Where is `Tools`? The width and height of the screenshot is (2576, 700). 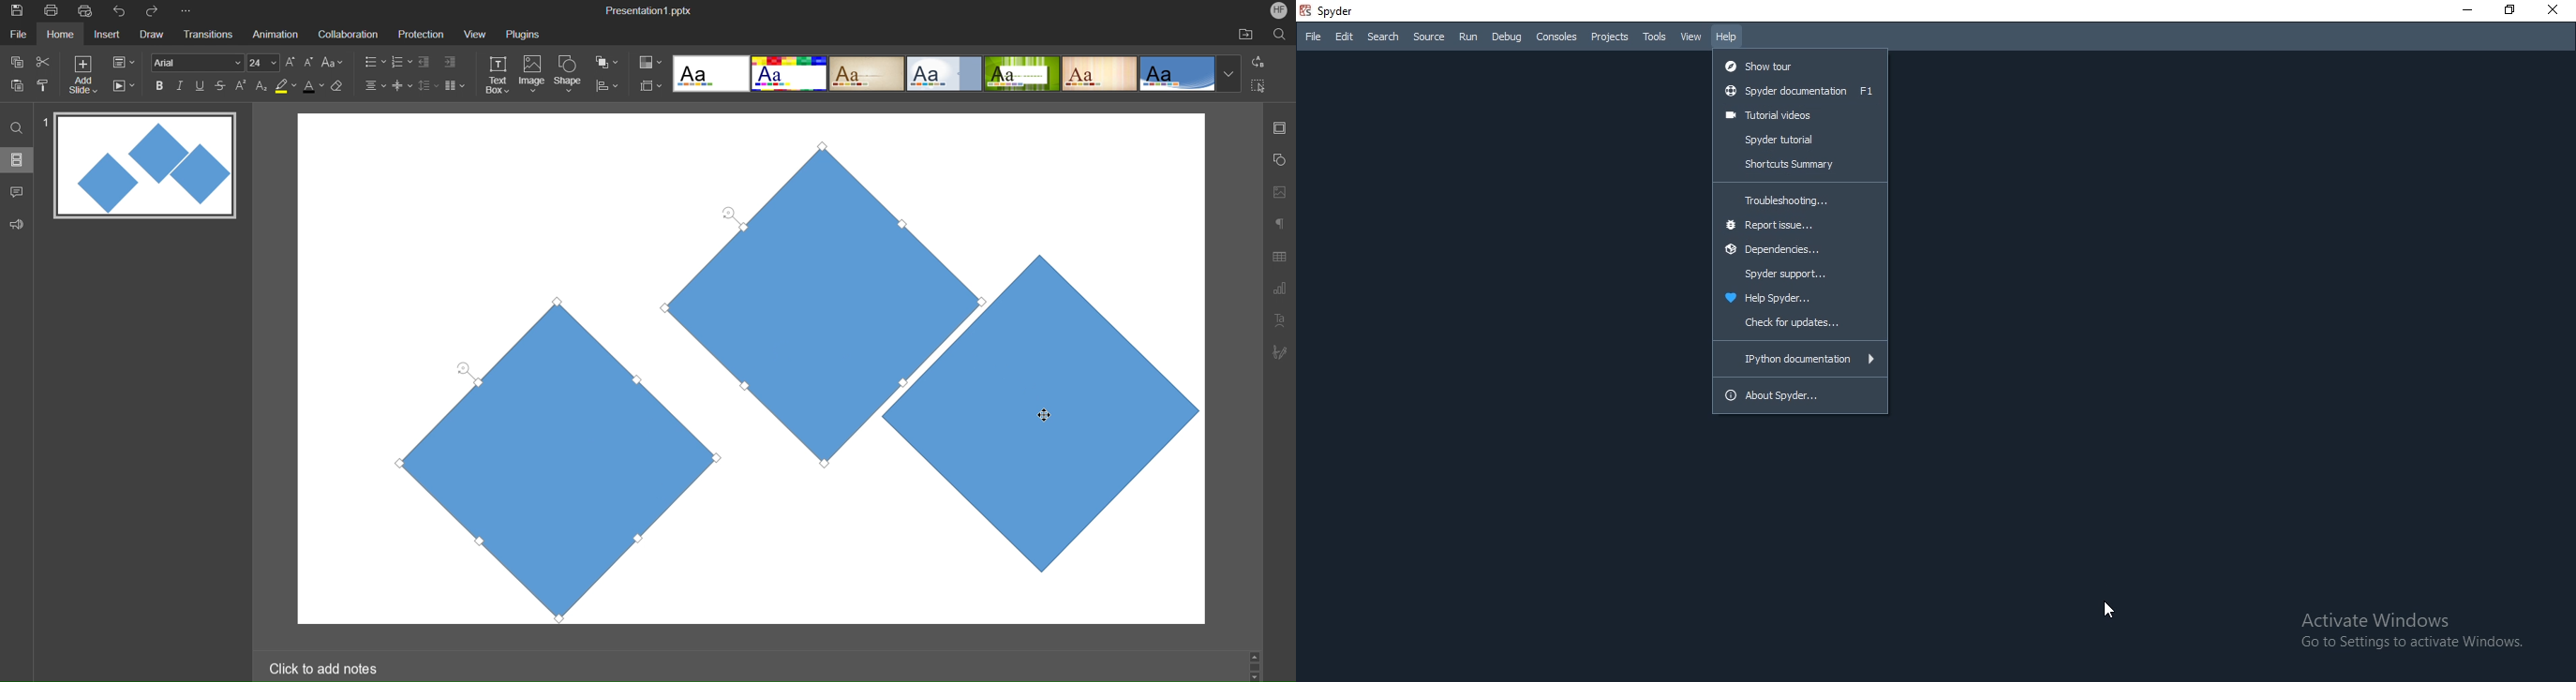 Tools is located at coordinates (1656, 37).